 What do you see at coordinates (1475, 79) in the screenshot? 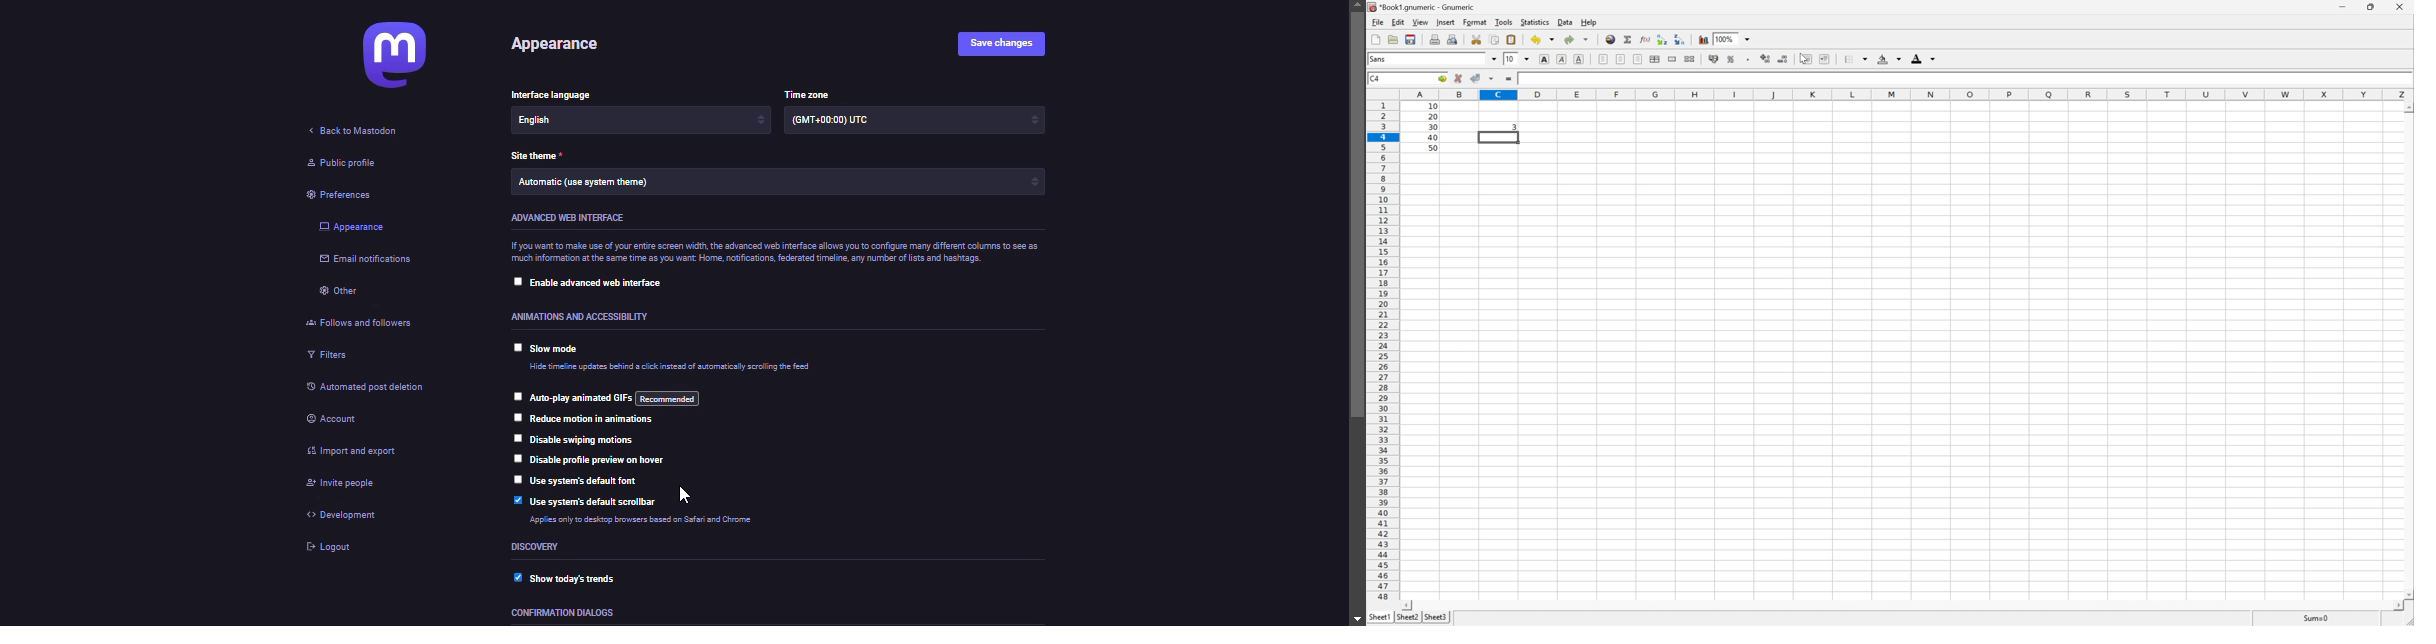
I see `Accept change` at bounding box center [1475, 79].